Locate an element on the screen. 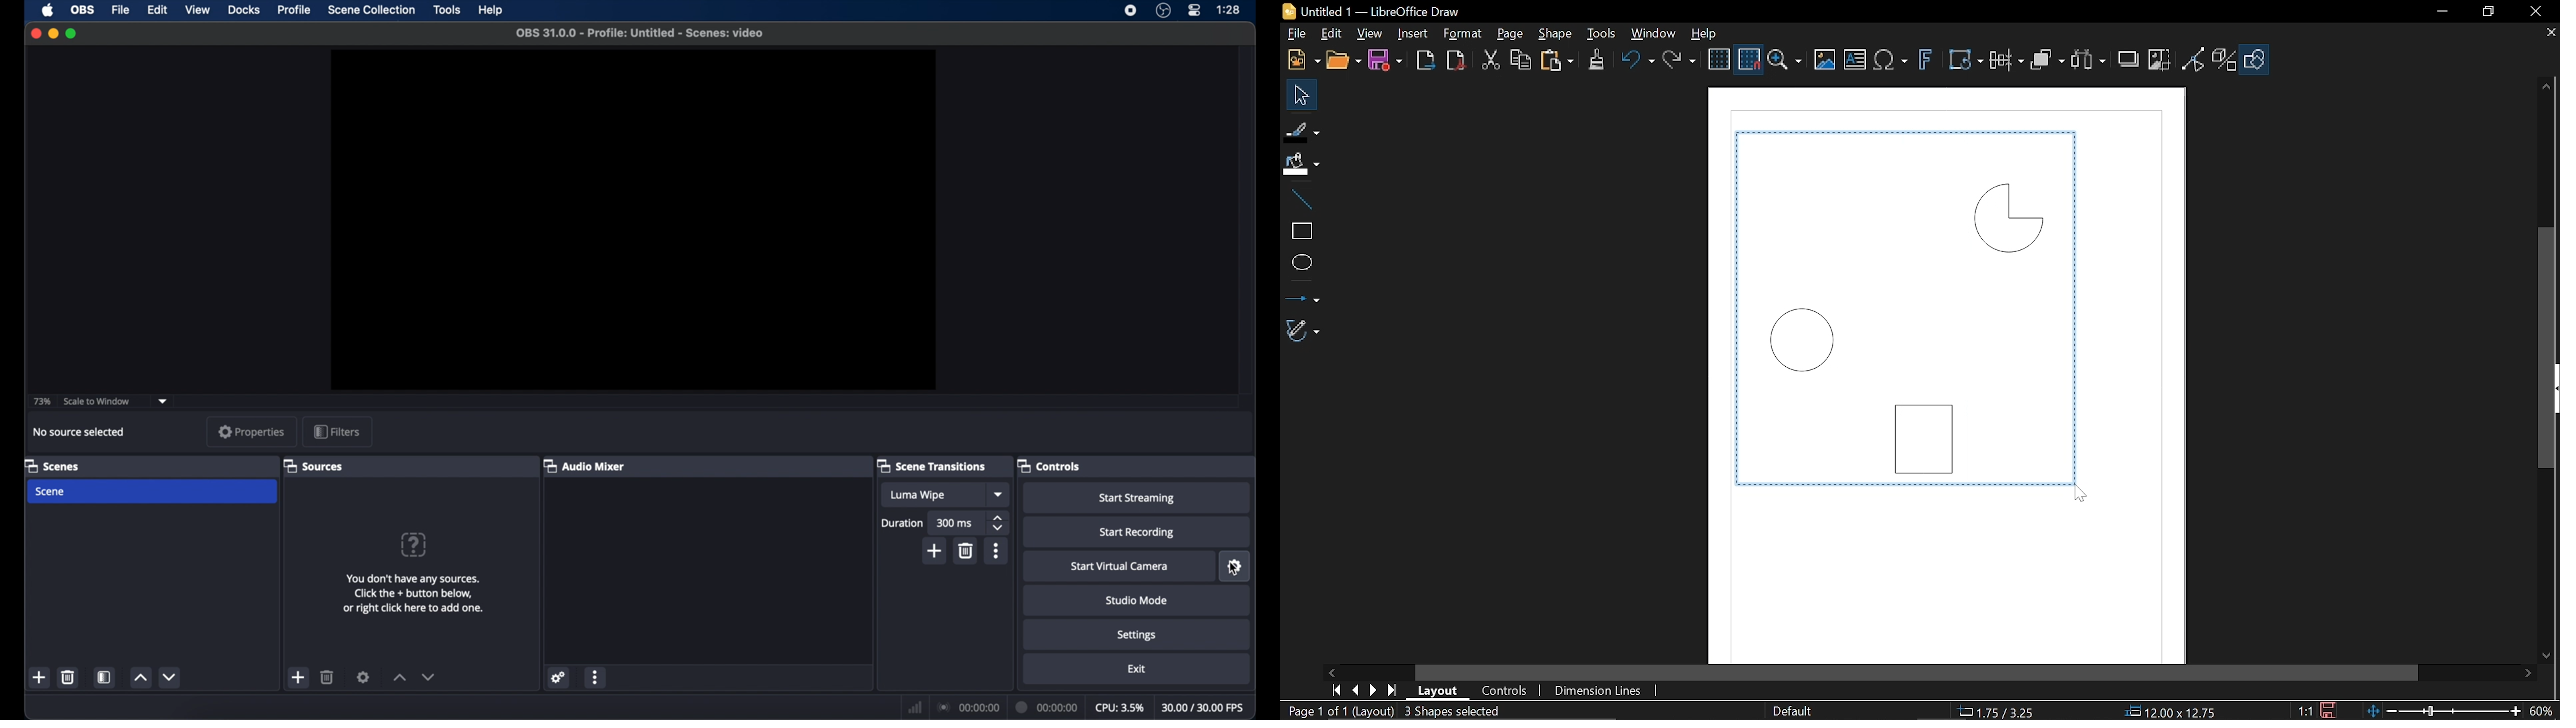  Next page is located at coordinates (1373, 690).